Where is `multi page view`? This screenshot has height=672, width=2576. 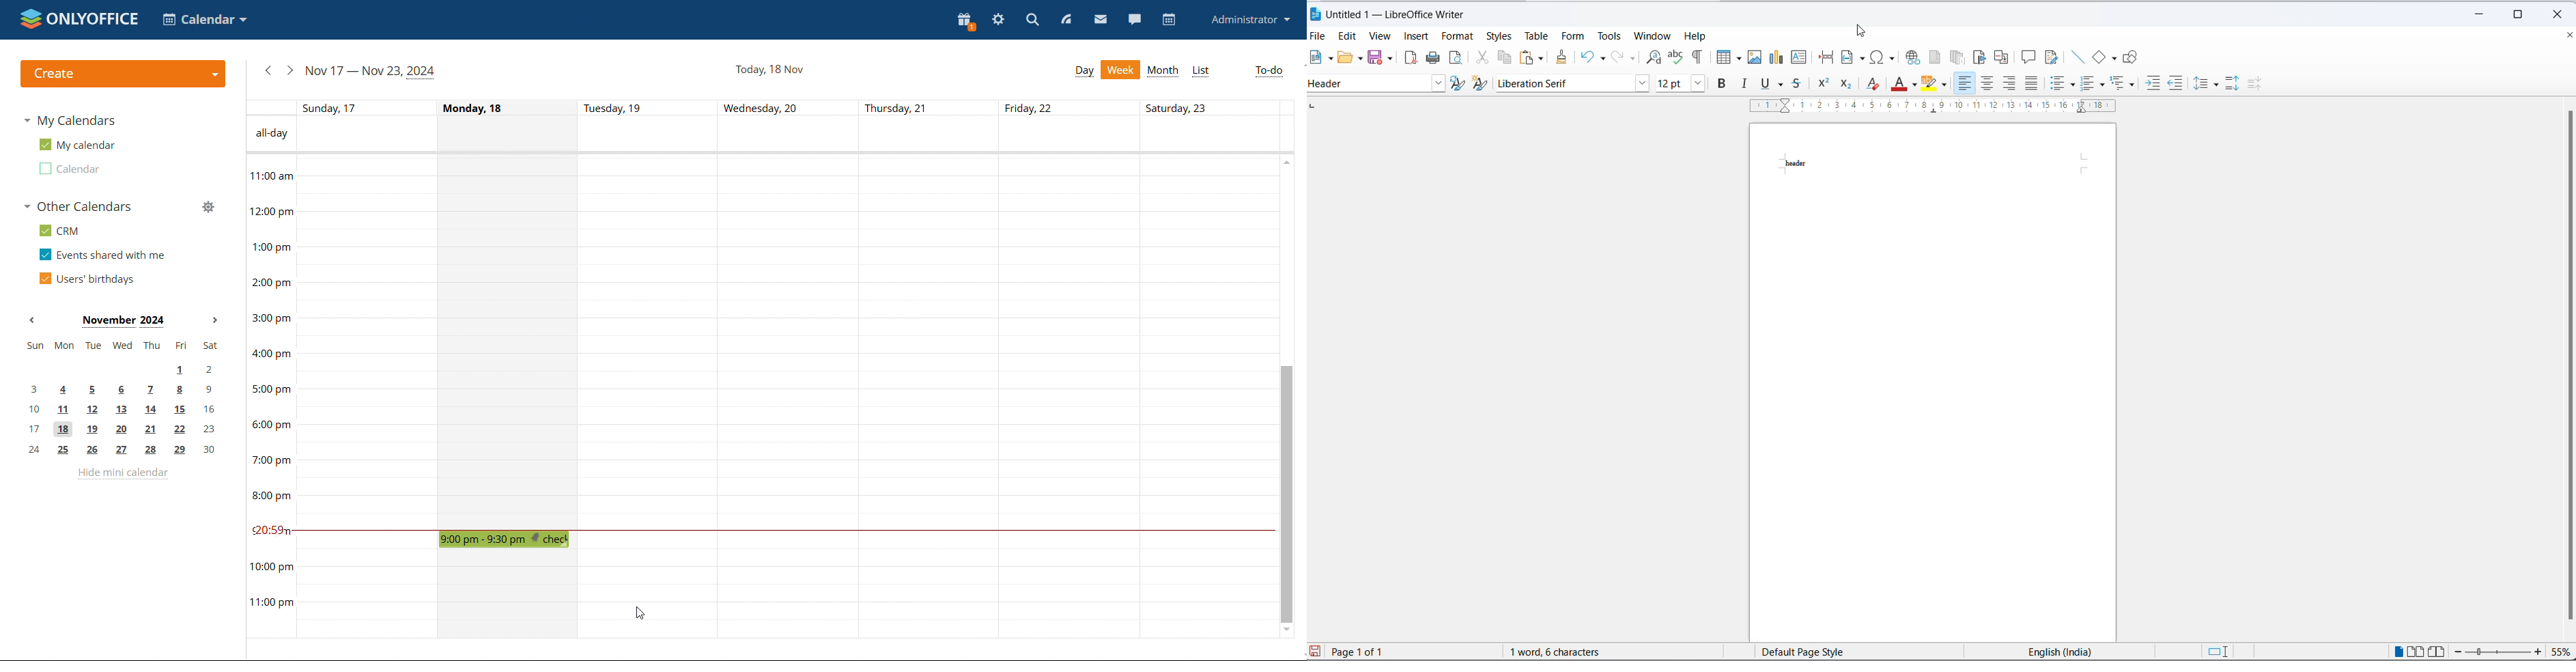
multi page view is located at coordinates (2415, 652).